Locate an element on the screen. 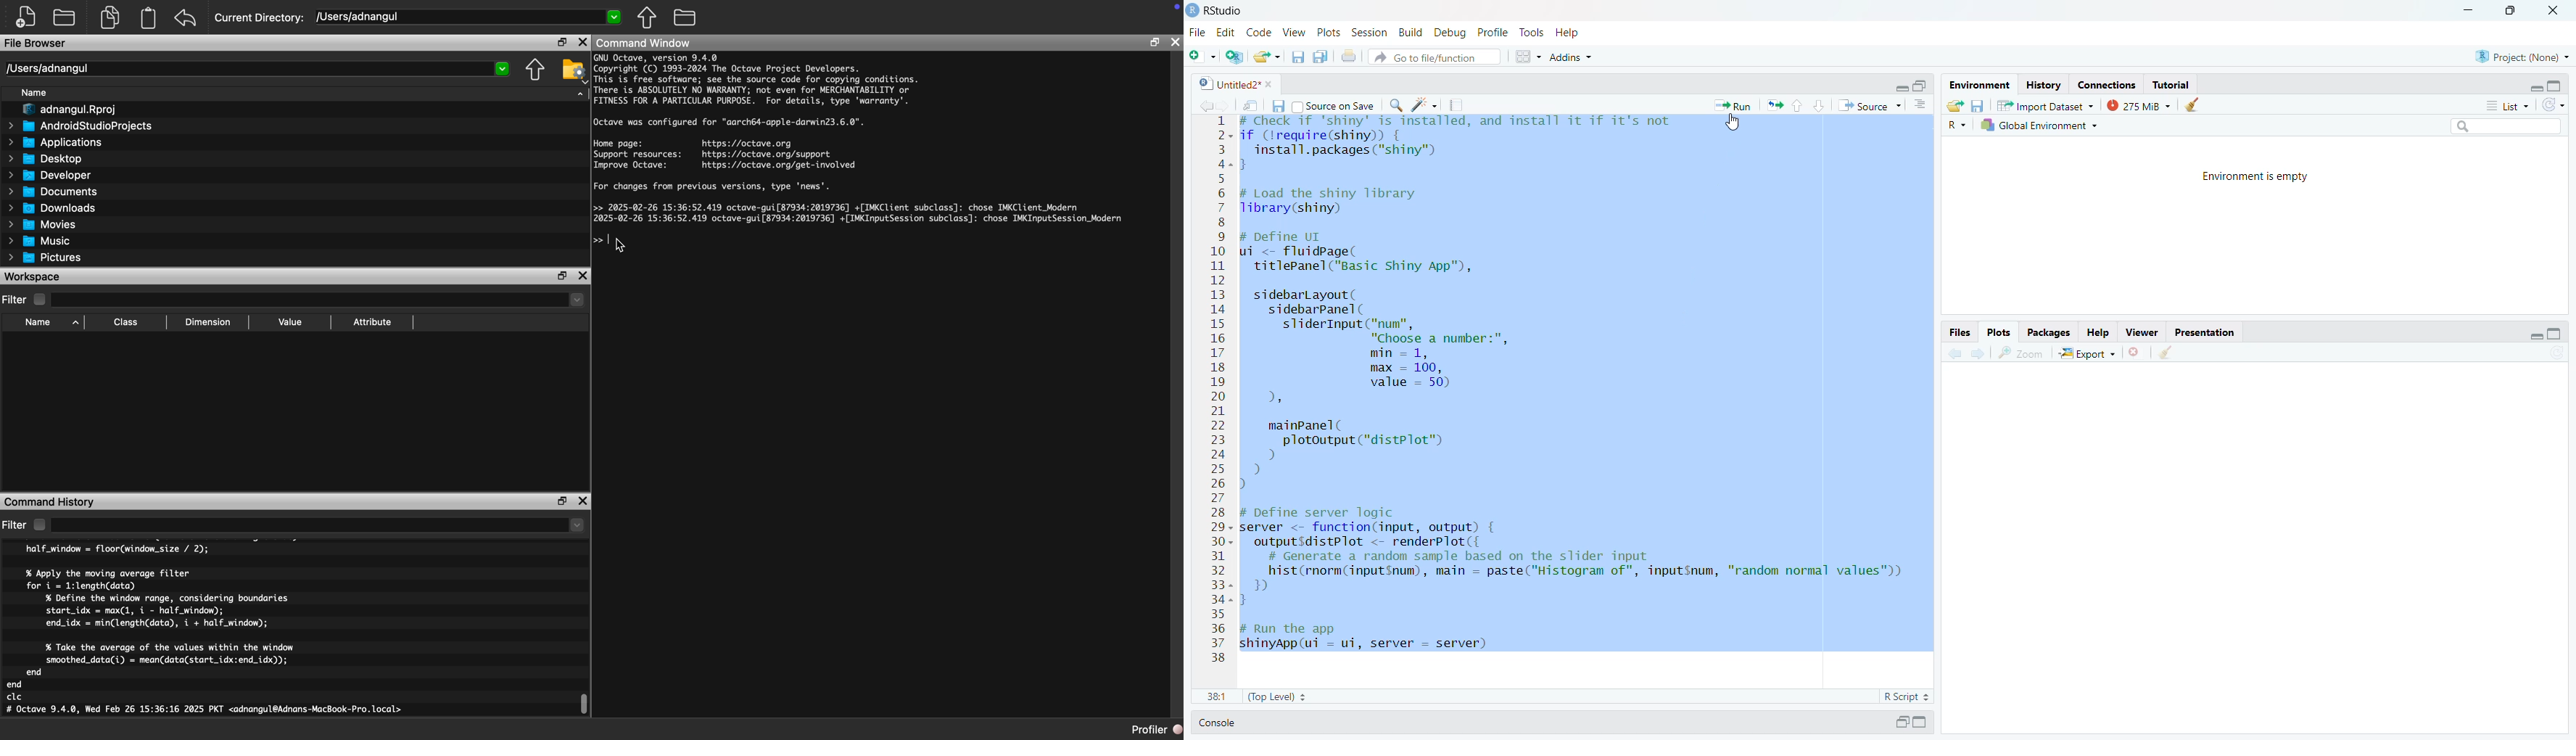 The height and width of the screenshot is (756, 2576). files is located at coordinates (1960, 332).